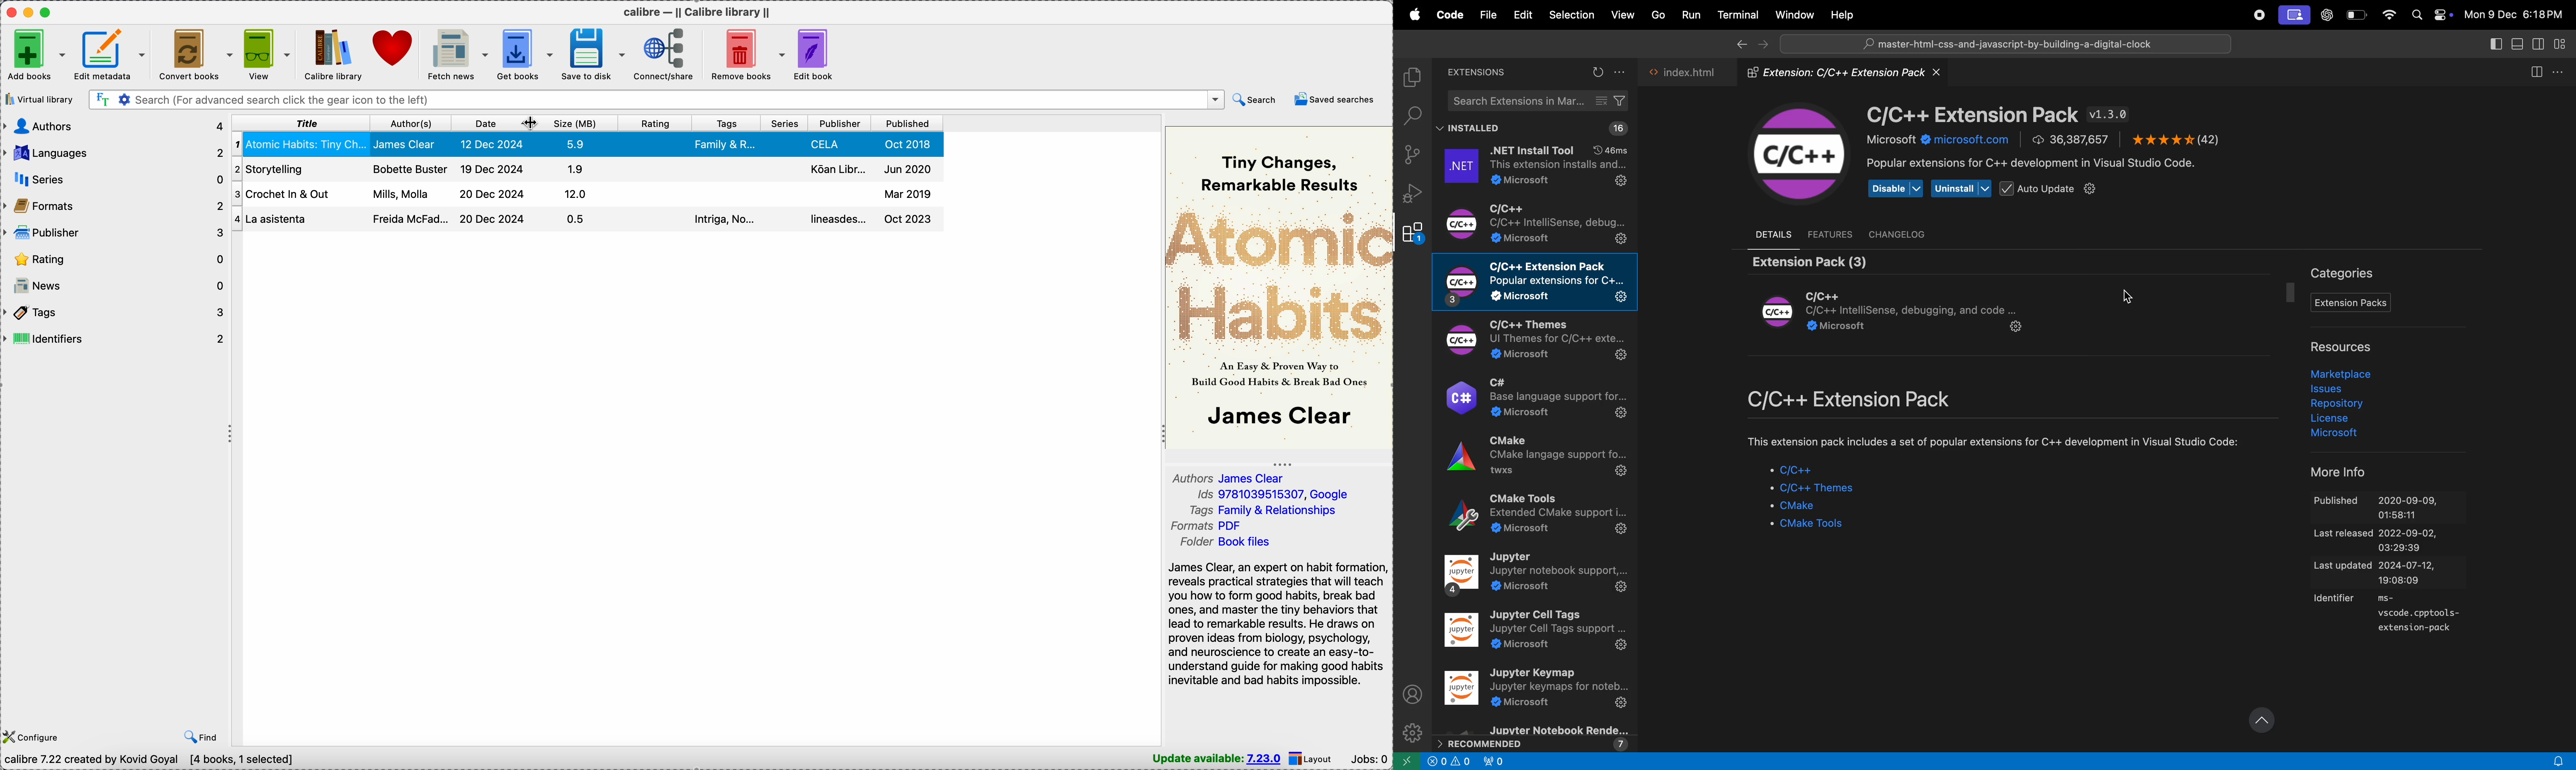  Describe the element at coordinates (1313, 759) in the screenshot. I see `layout` at that location.